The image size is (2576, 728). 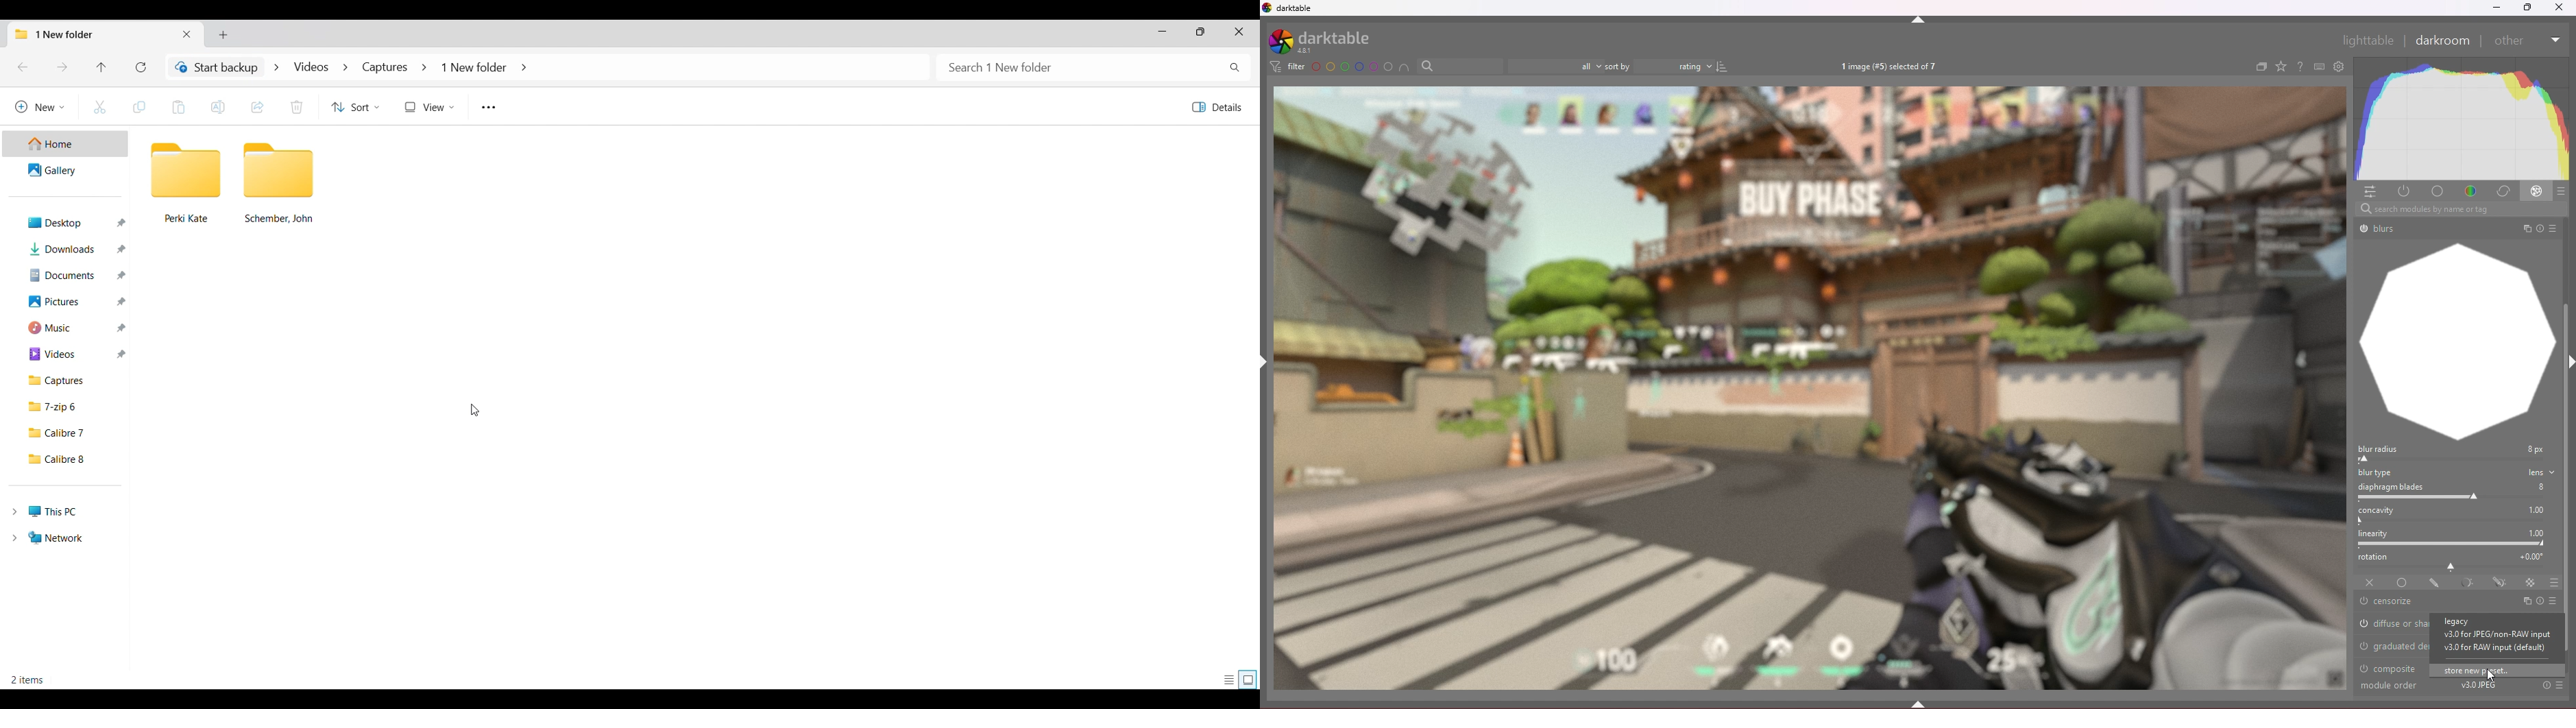 What do you see at coordinates (2492, 648) in the screenshot?
I see `version` at bounding box center [2492, 648].